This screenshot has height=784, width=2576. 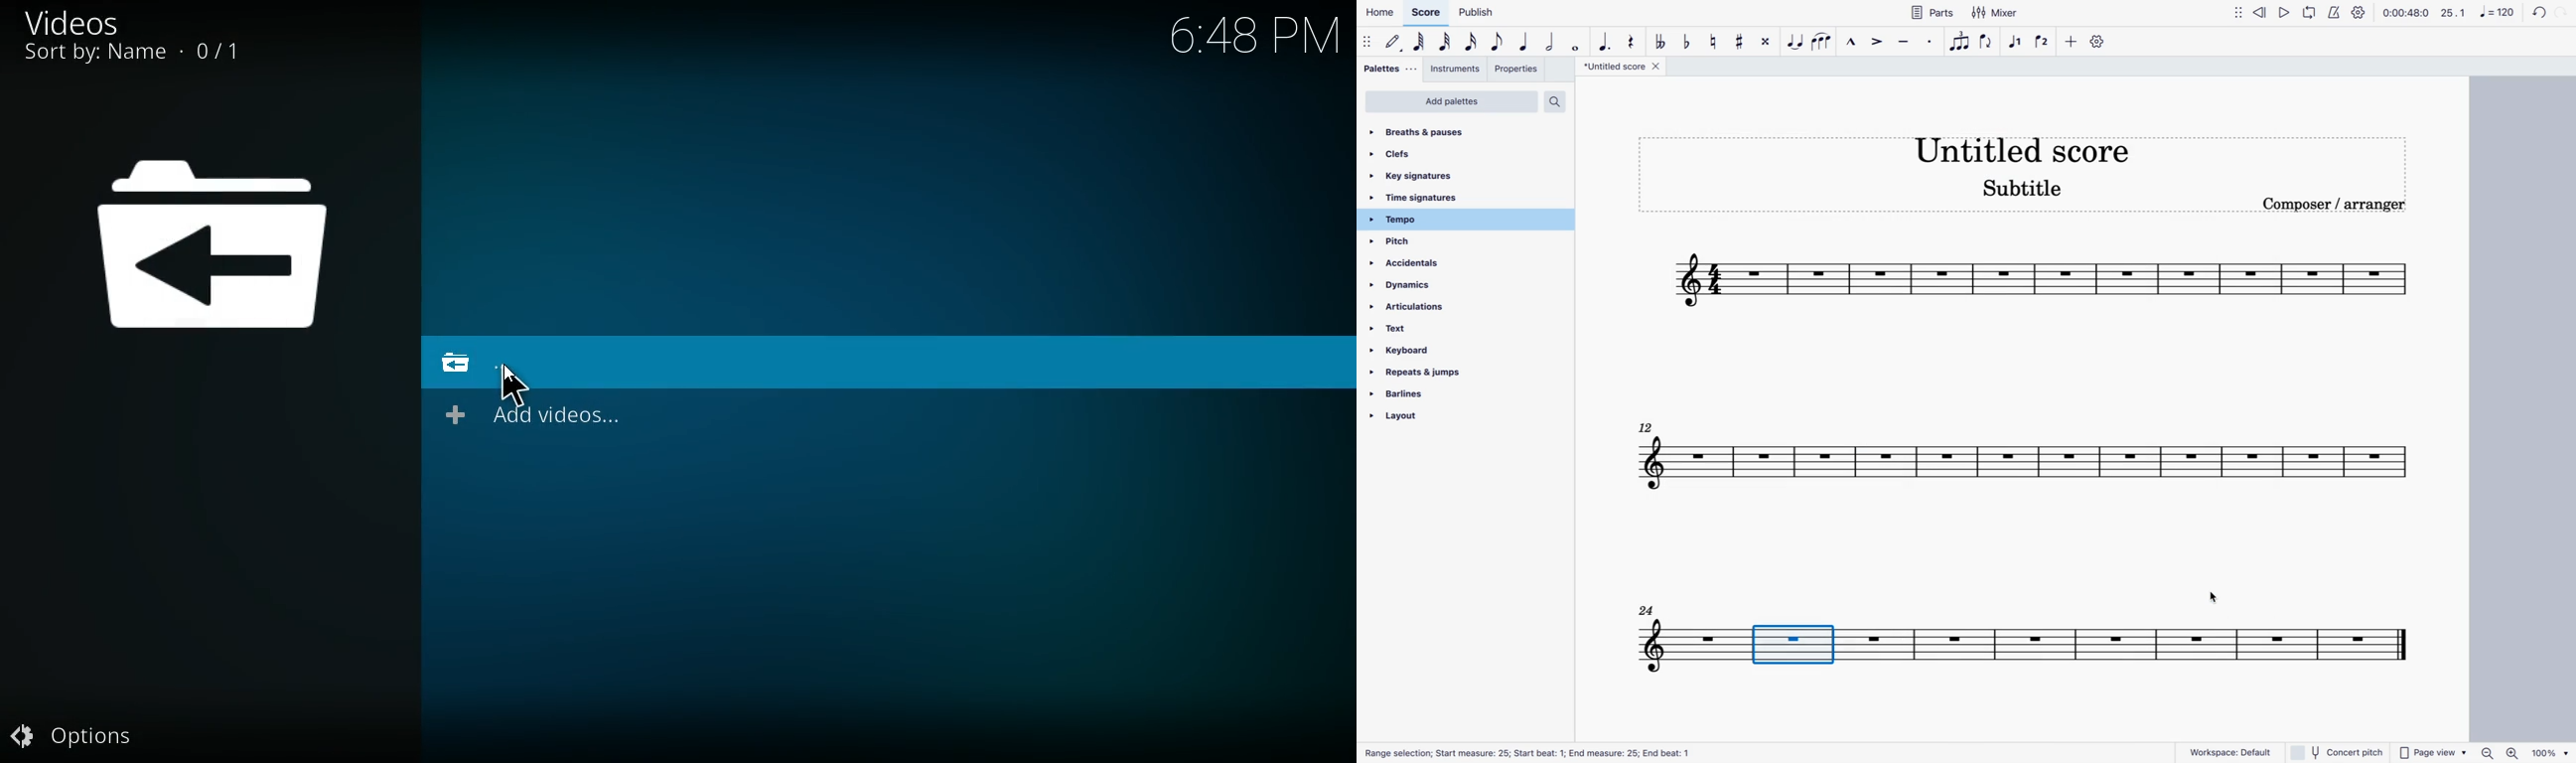 What do you see at coordinates (482, 363) in the screenshot?
I see `back` at bounding box center [482, 363].